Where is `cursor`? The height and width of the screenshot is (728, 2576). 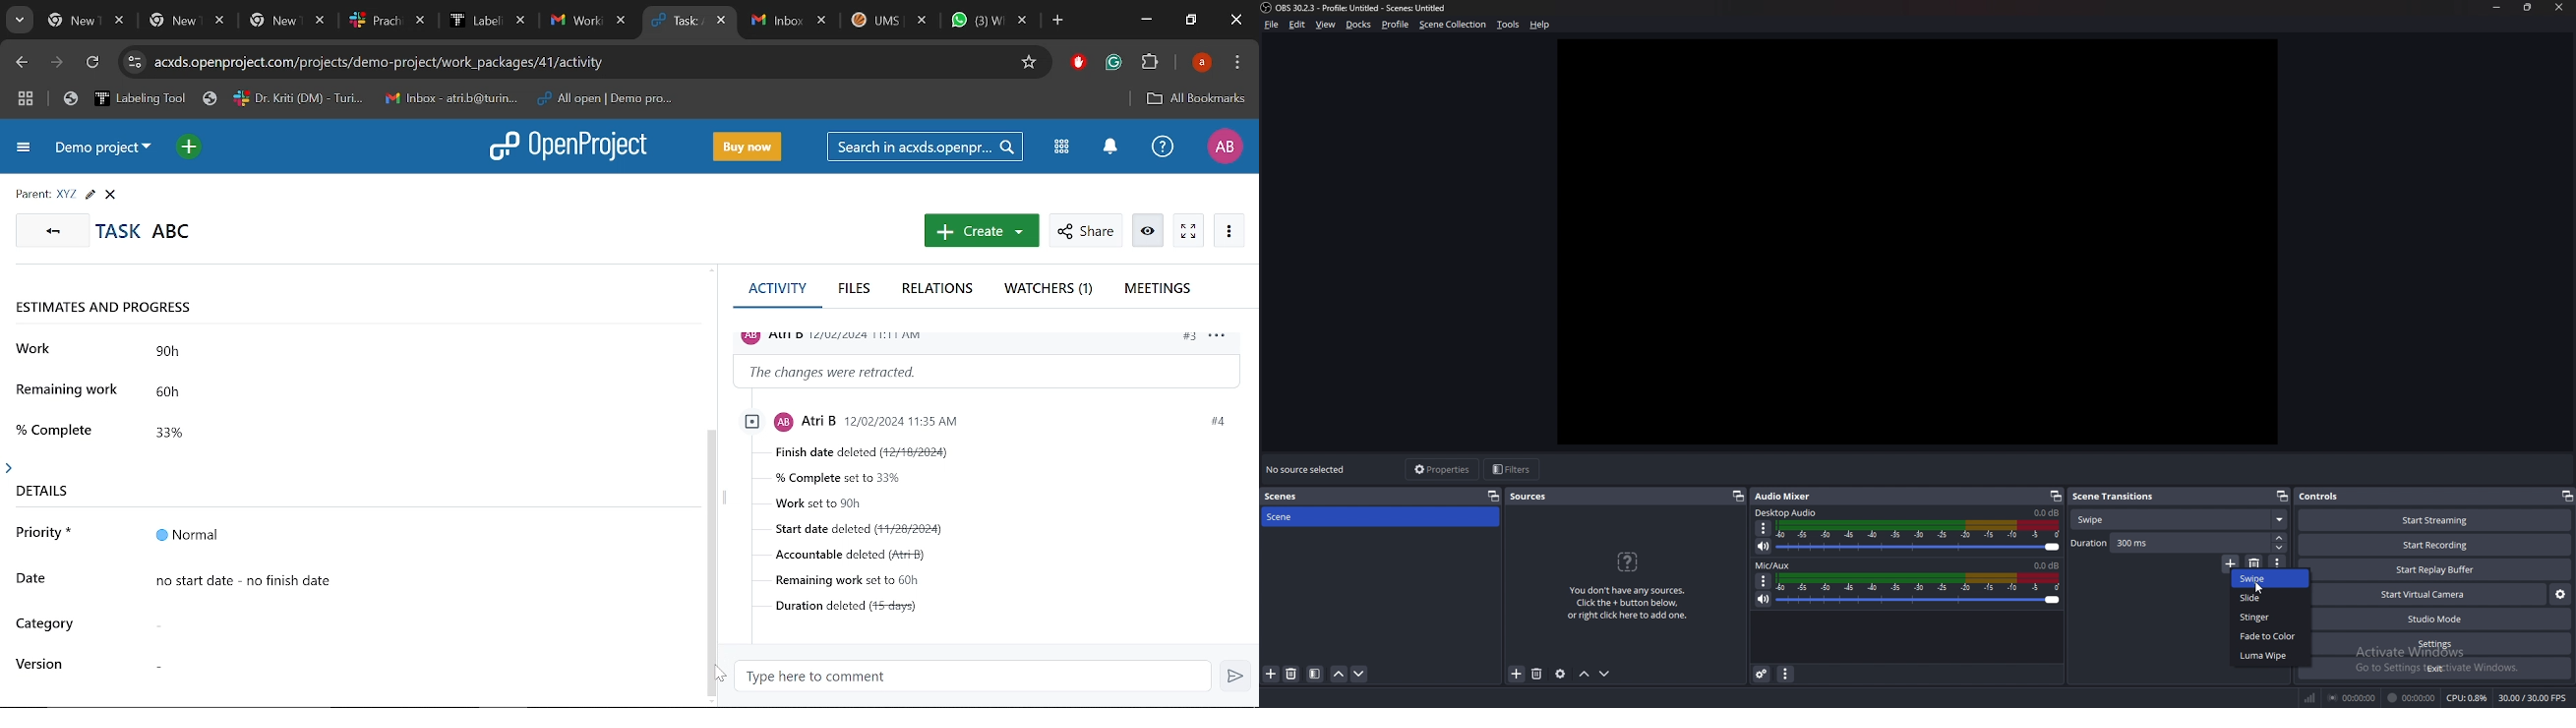
cursor is located at coordinates (2260, 587).